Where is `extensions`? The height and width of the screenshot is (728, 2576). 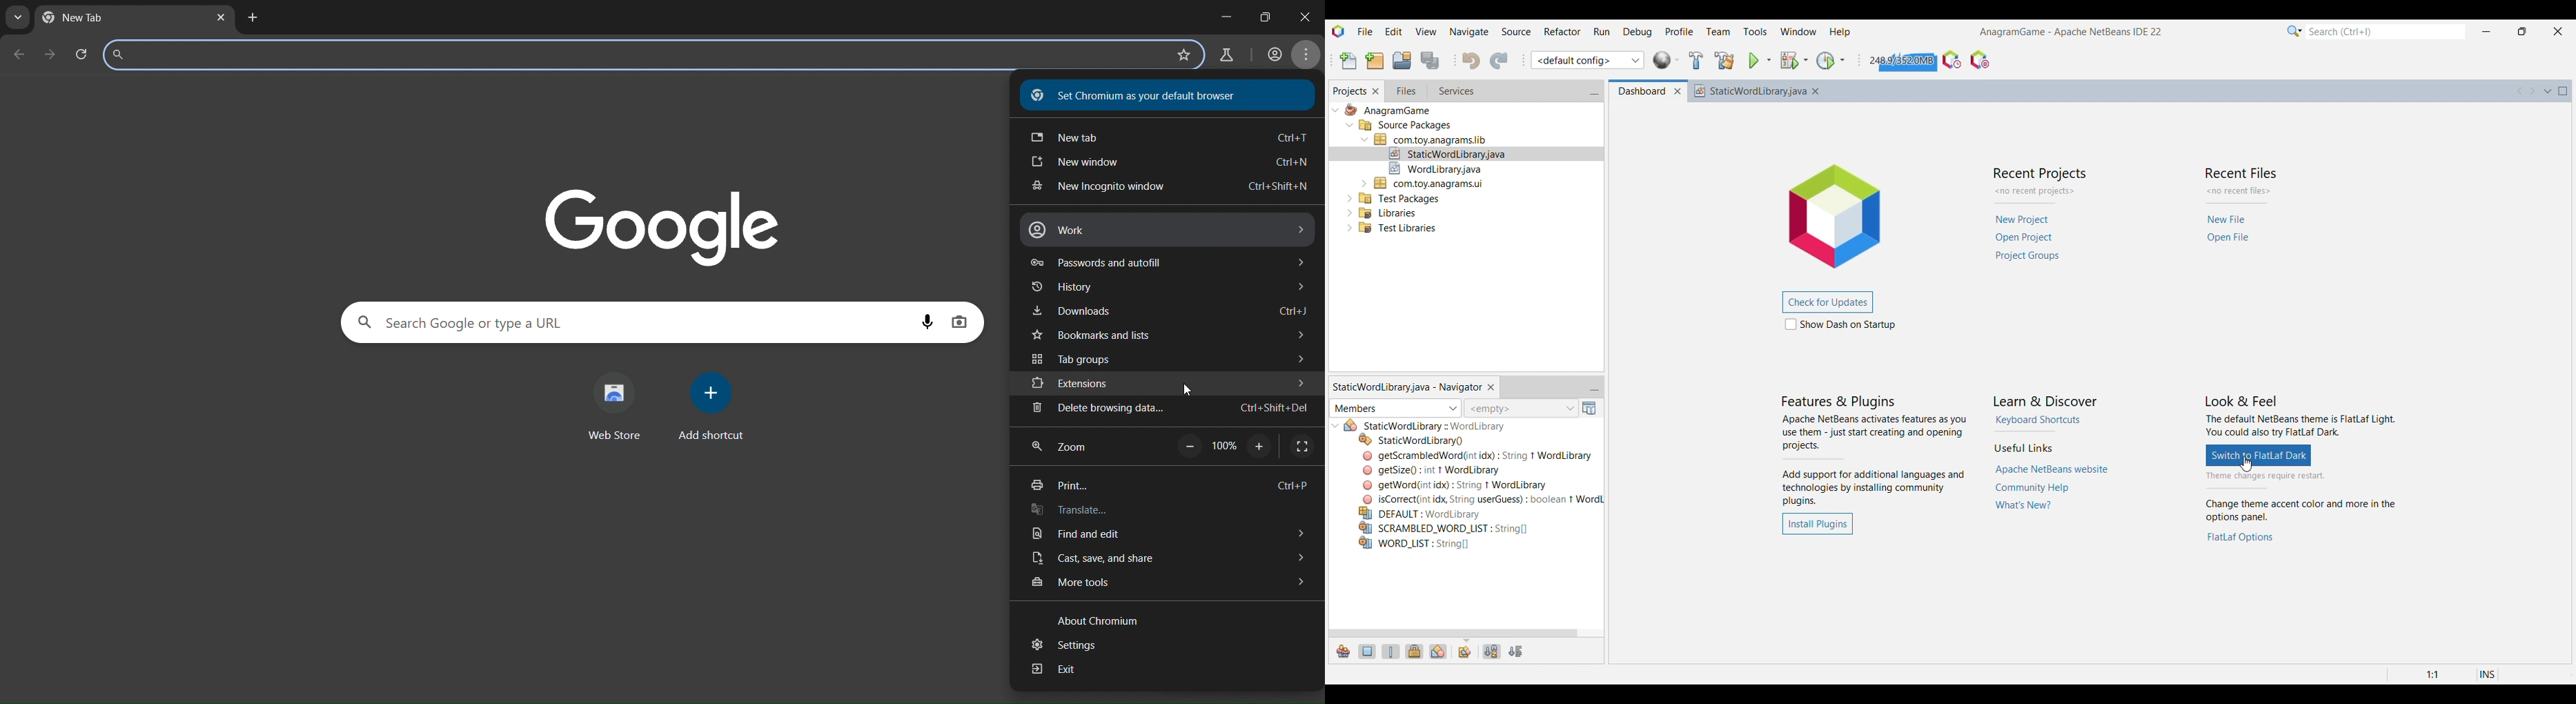 extensions is located at coordinates (1168, 383).